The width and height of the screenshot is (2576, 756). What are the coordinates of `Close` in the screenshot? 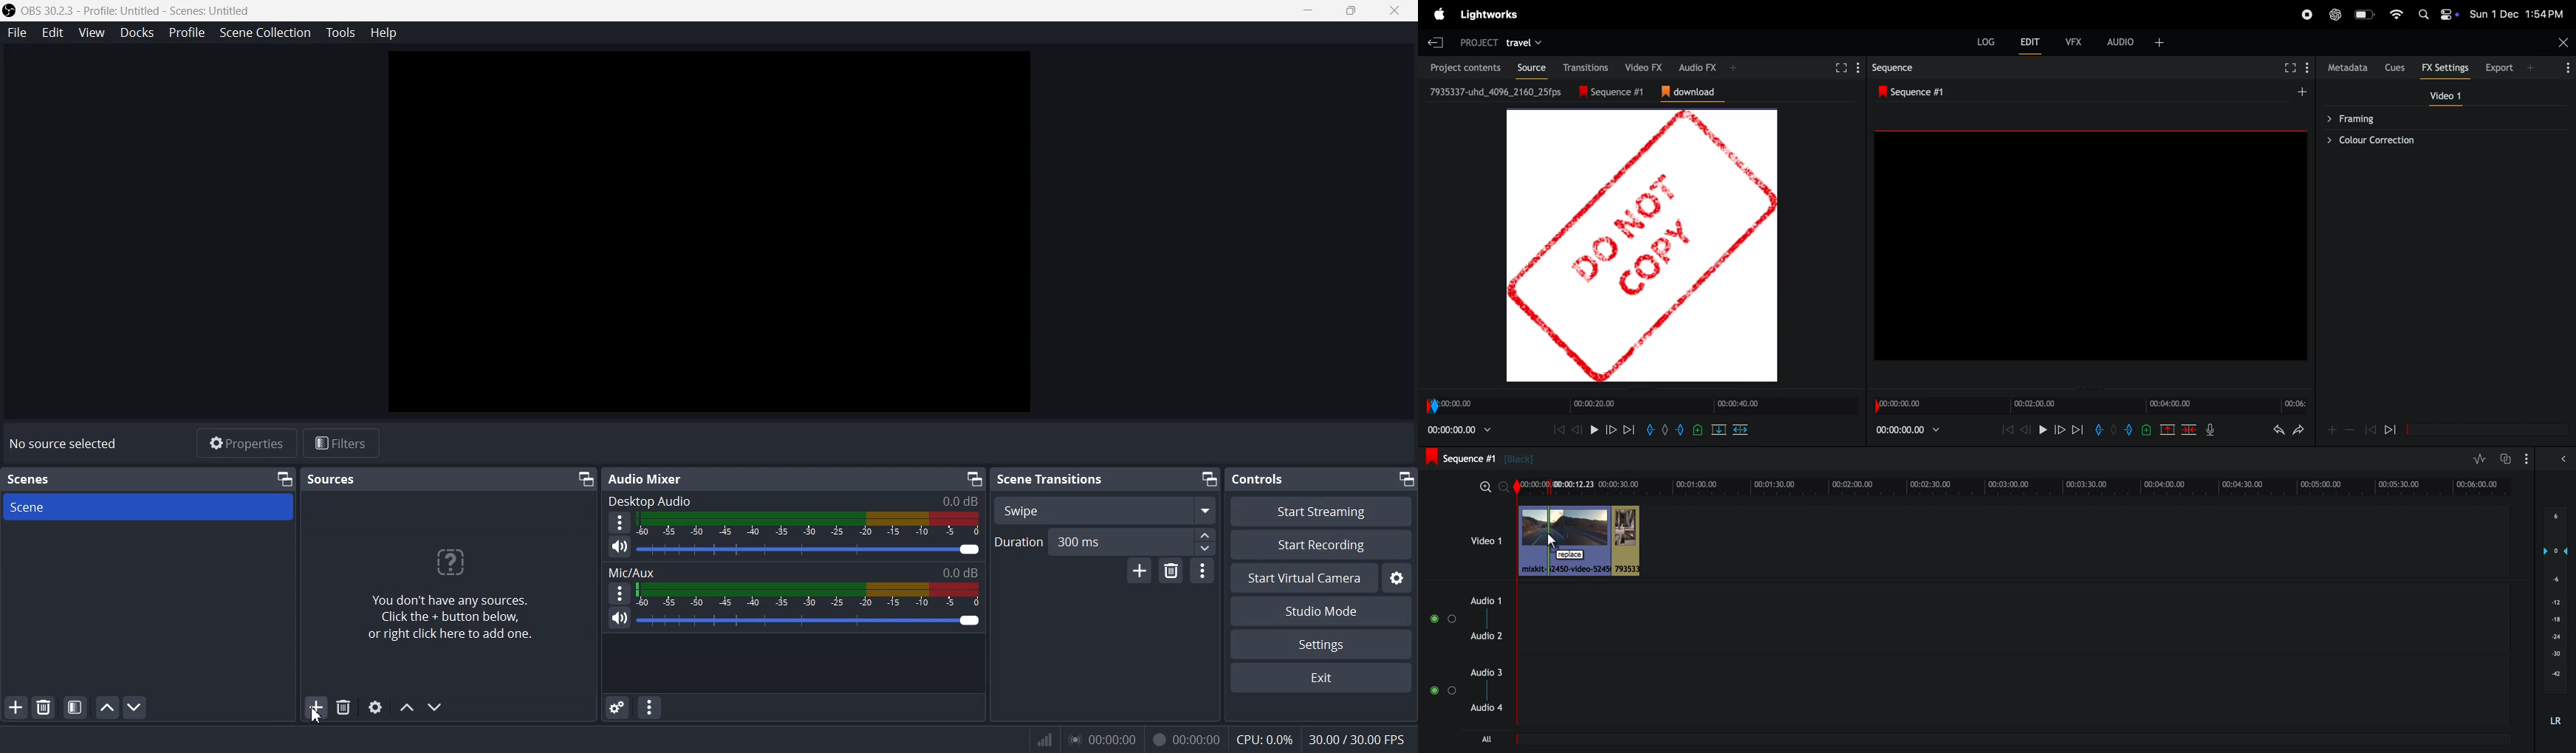 It's located at (1394, 11).